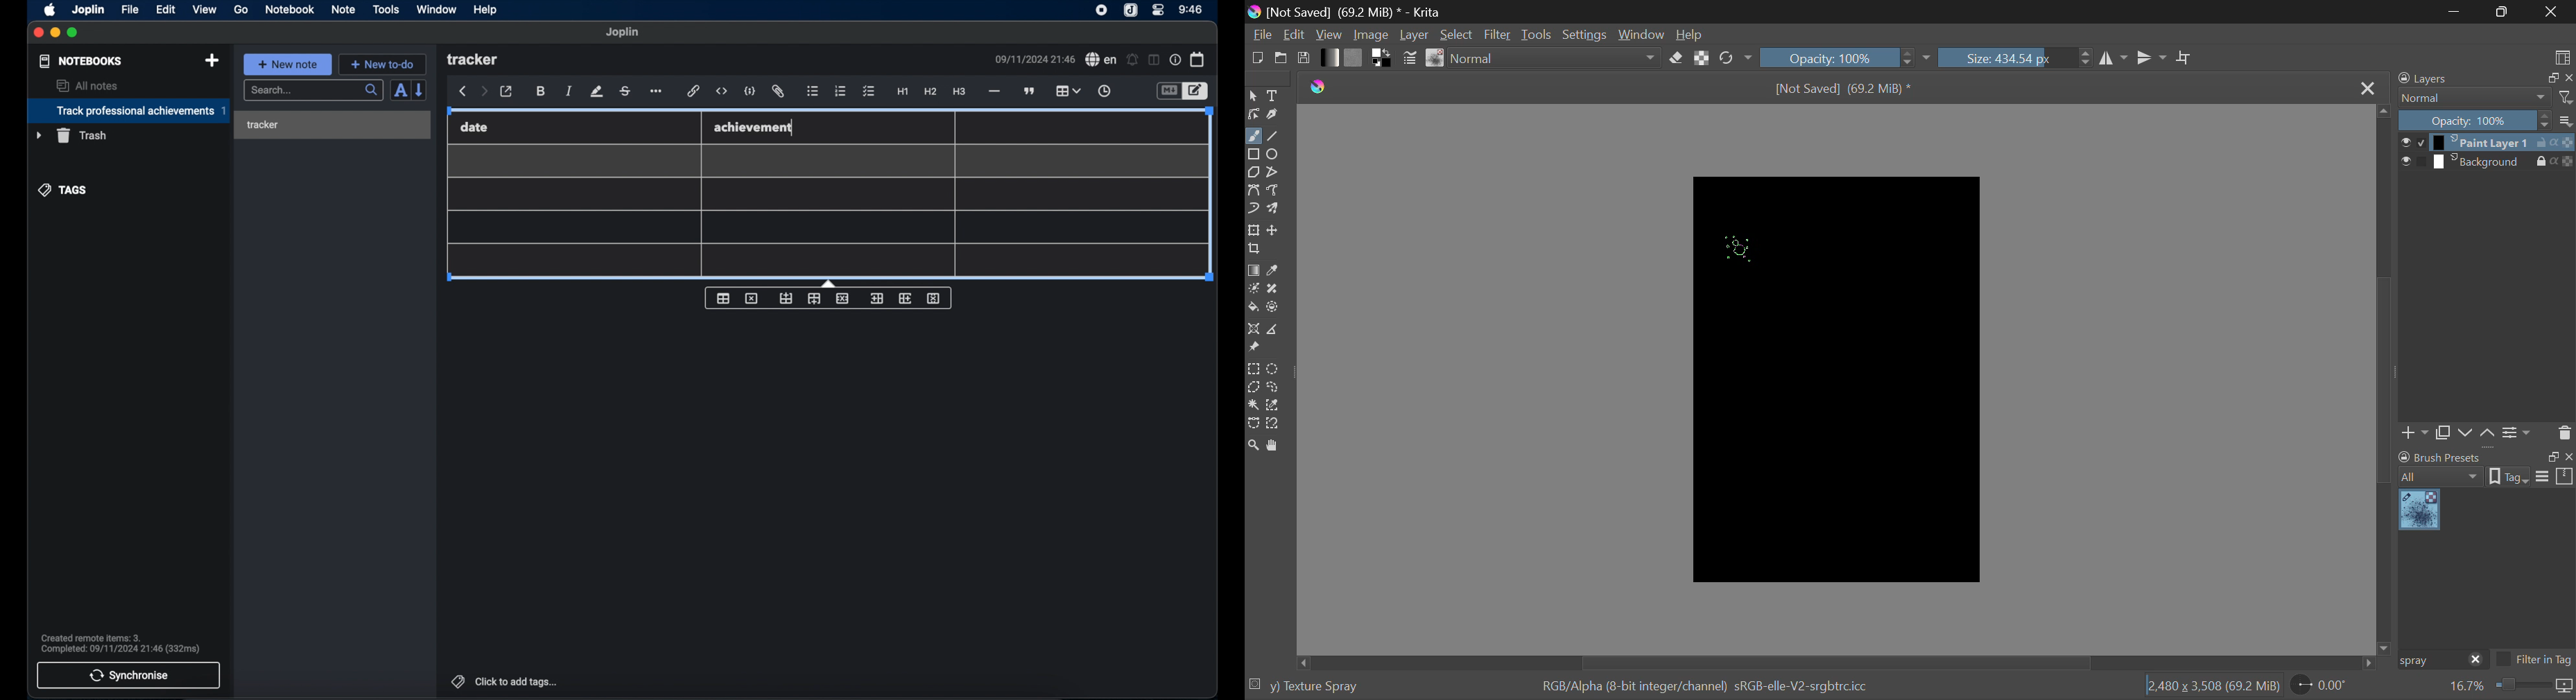  I want to click on track professional achievements, so click(128, 111).